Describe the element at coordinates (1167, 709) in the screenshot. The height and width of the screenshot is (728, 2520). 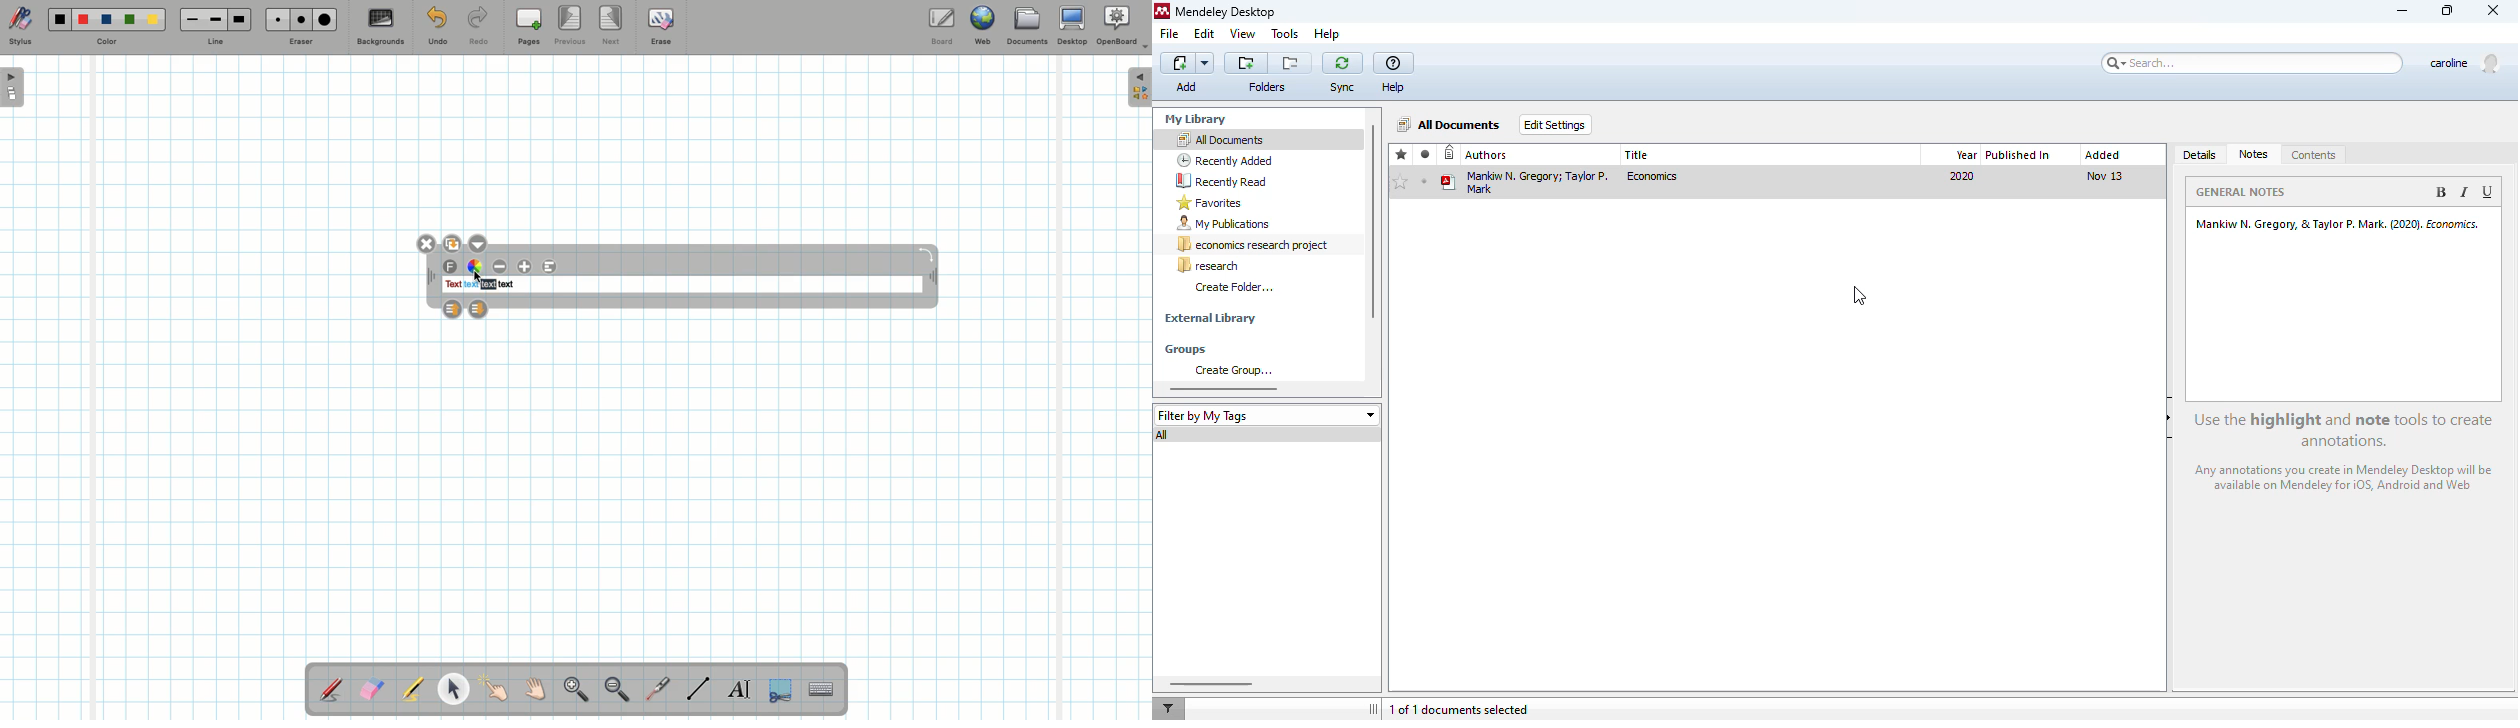
I see `filter documents by author, tag or publication` at that location.